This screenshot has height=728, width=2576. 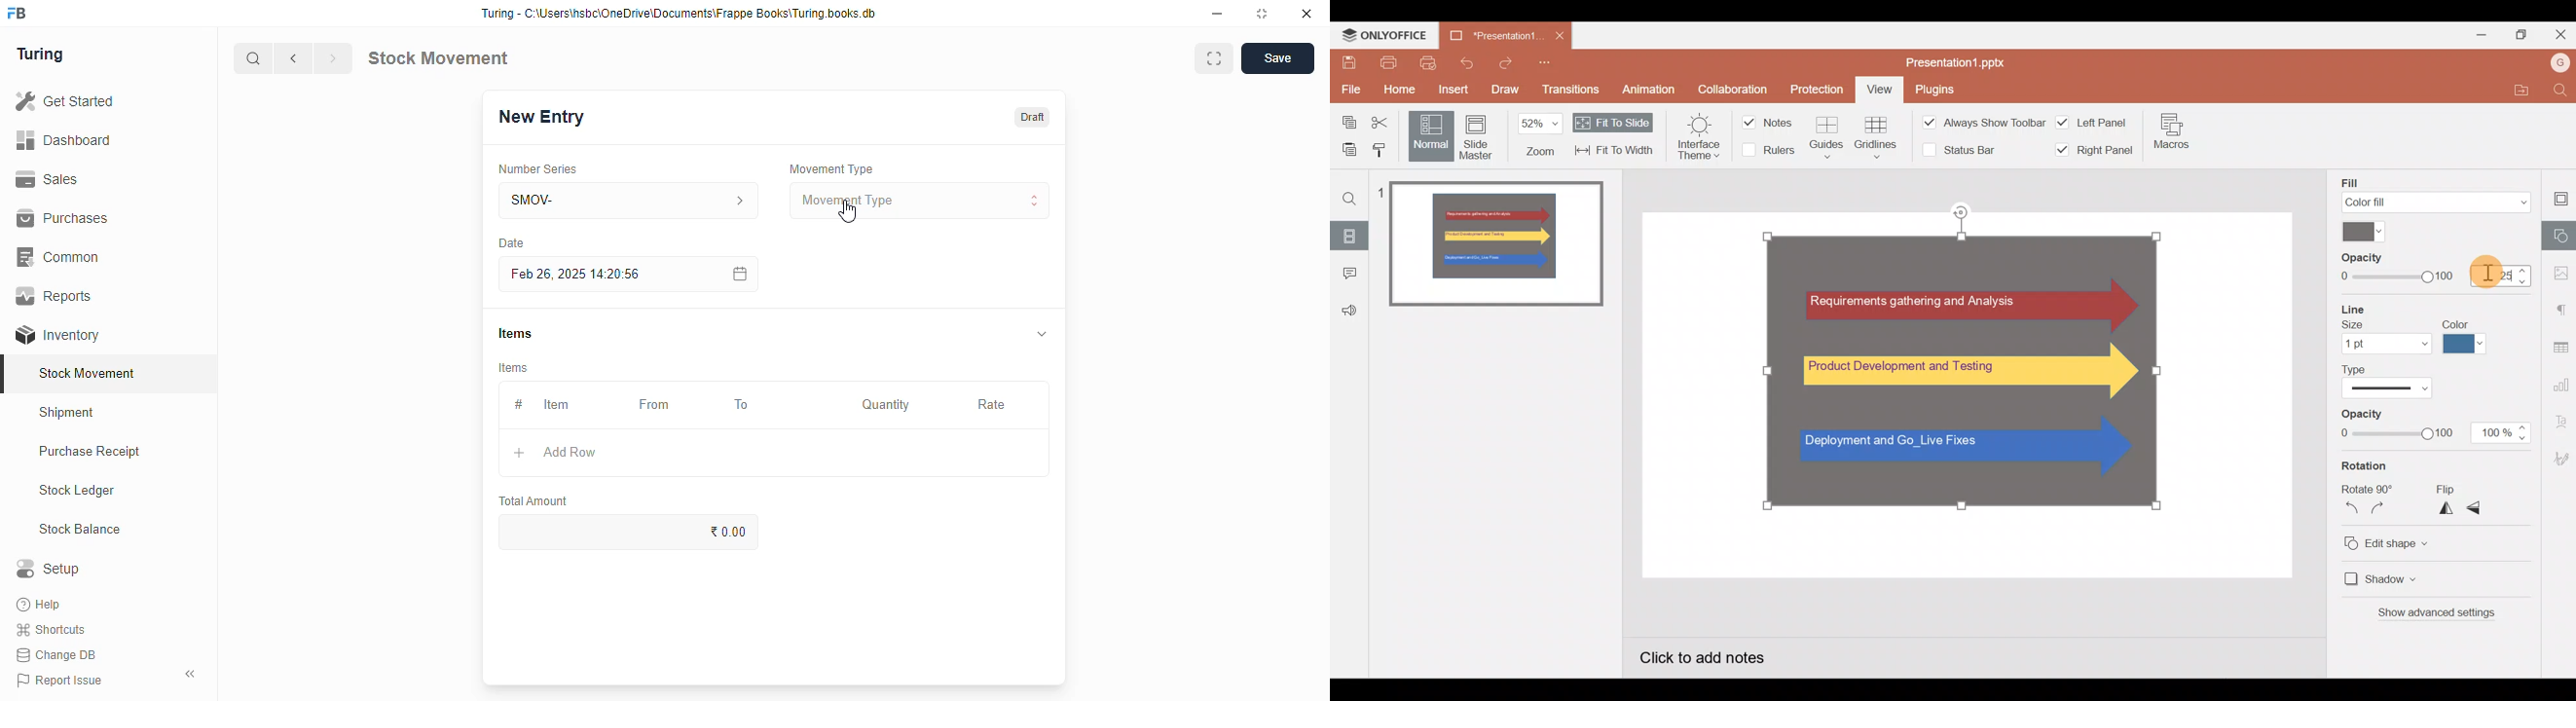 I want to click on Normal, so click(x=1428, y=135).